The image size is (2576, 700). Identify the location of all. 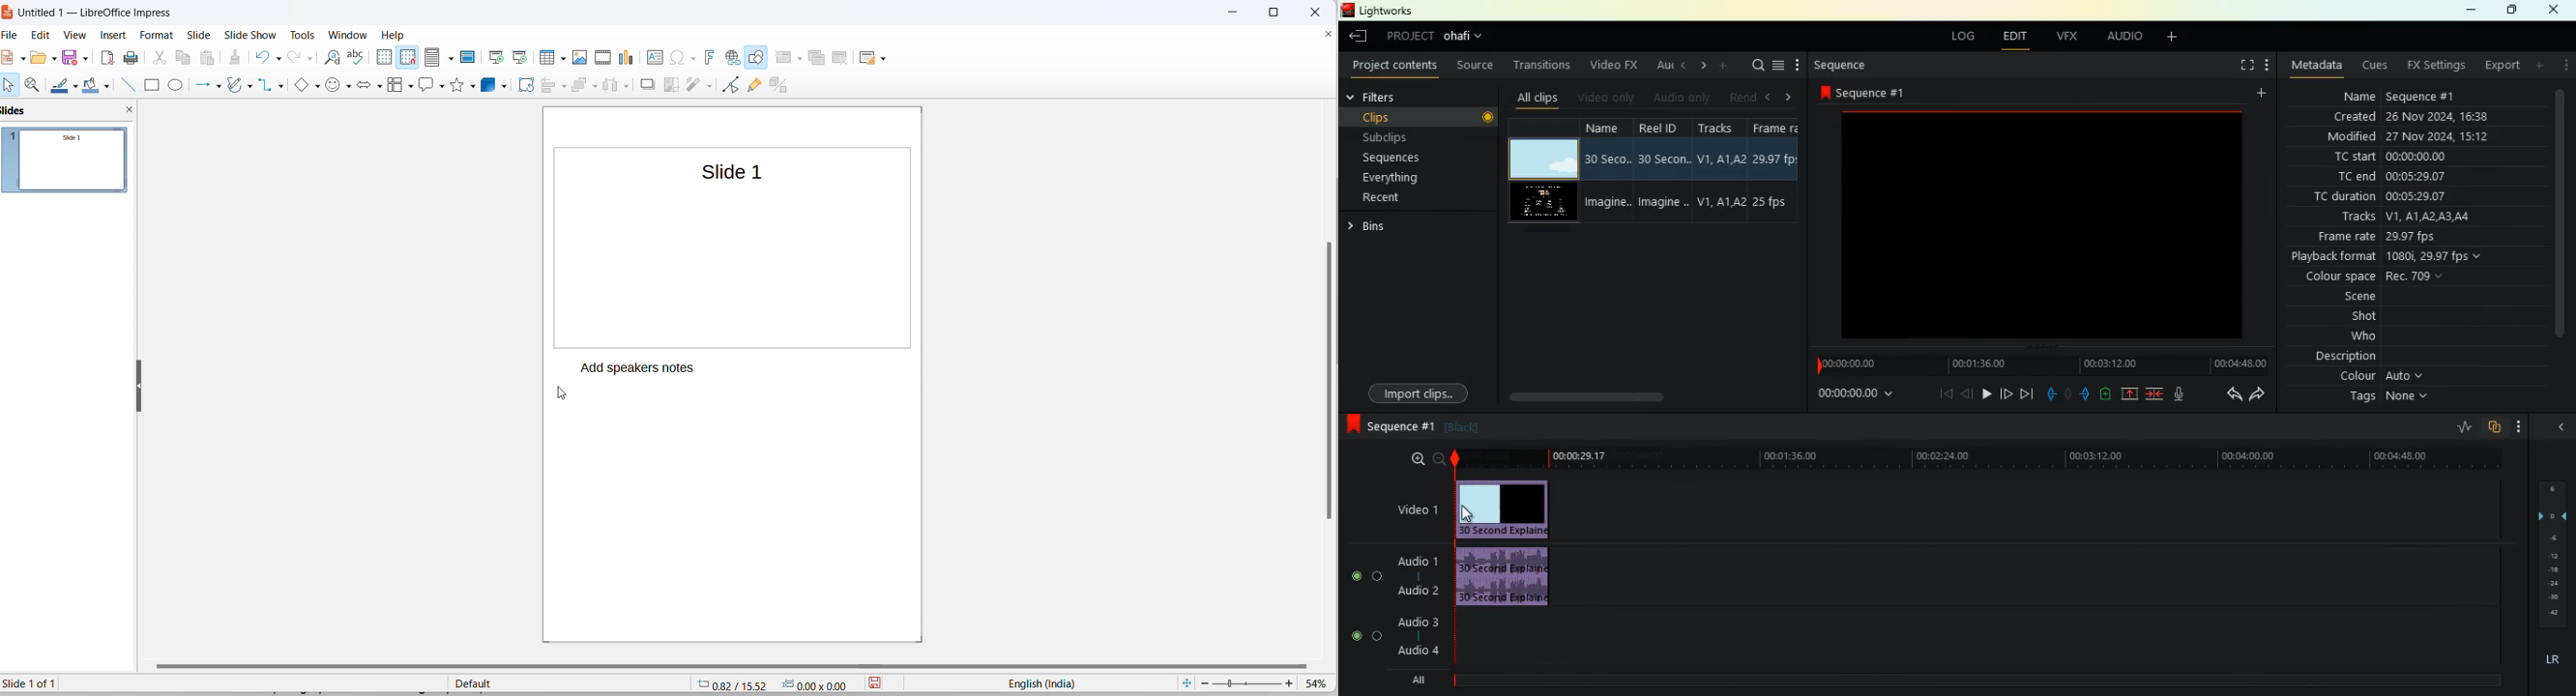
(1414, 681).